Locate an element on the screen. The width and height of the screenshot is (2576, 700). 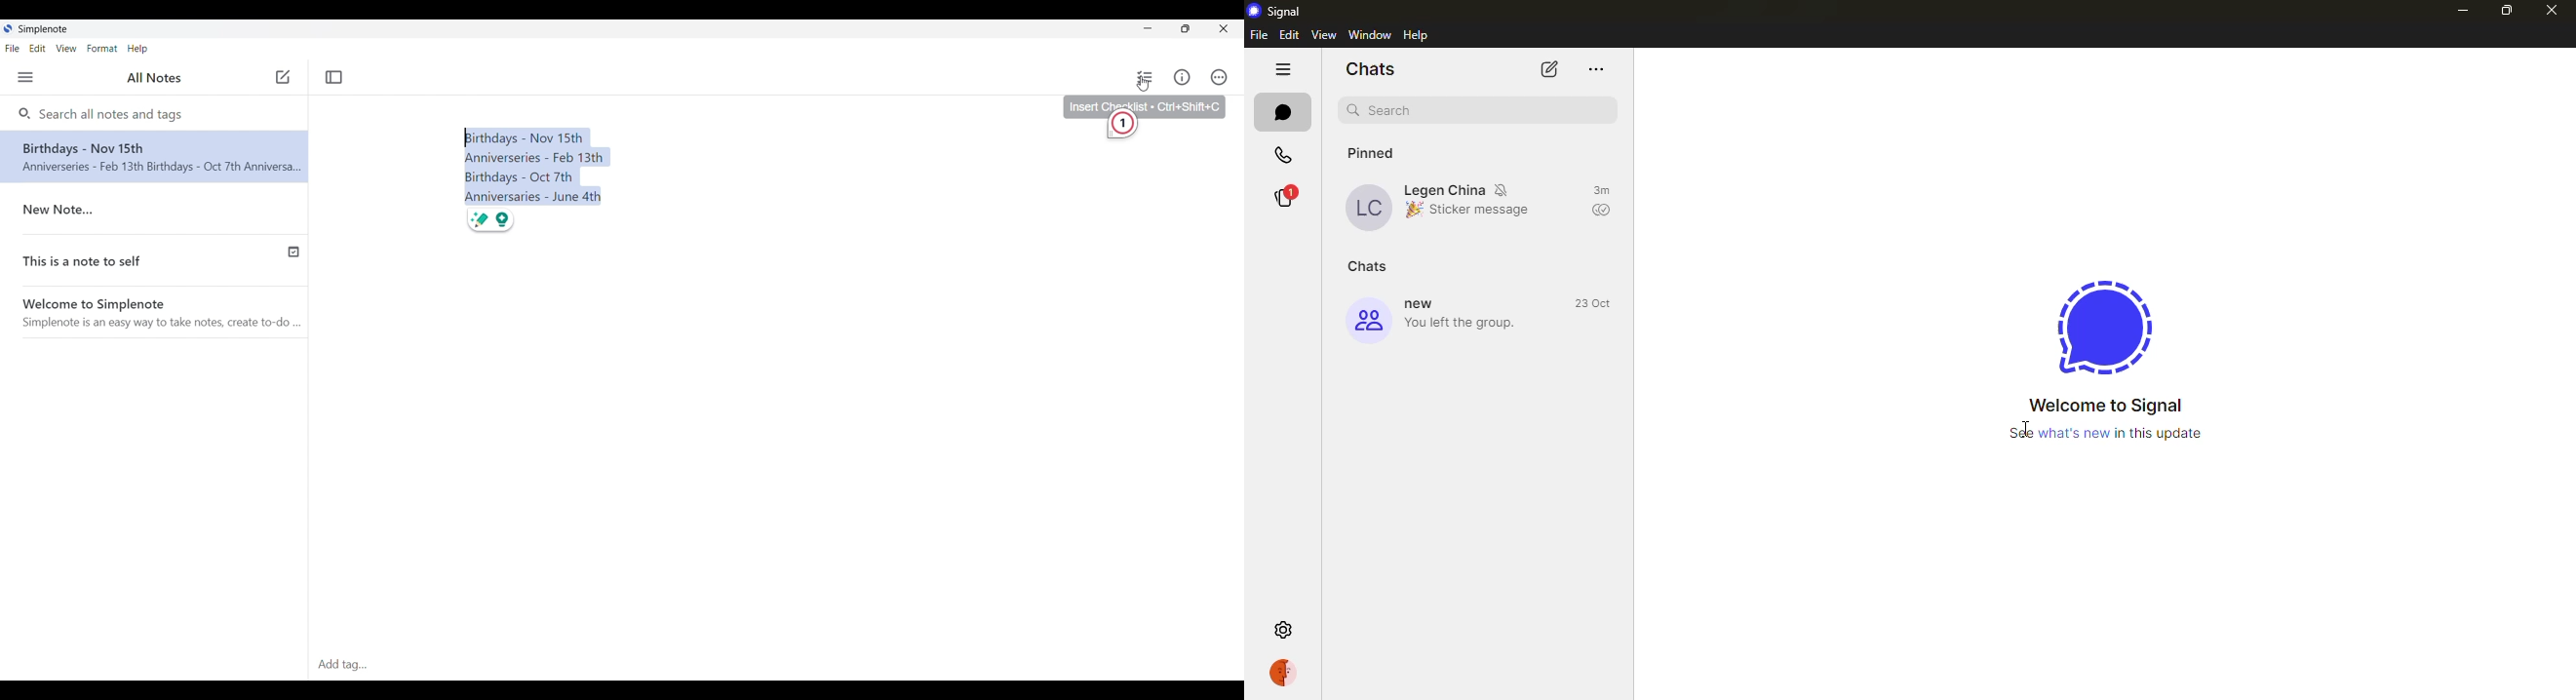
calls is located at coordinates (1281, 153).